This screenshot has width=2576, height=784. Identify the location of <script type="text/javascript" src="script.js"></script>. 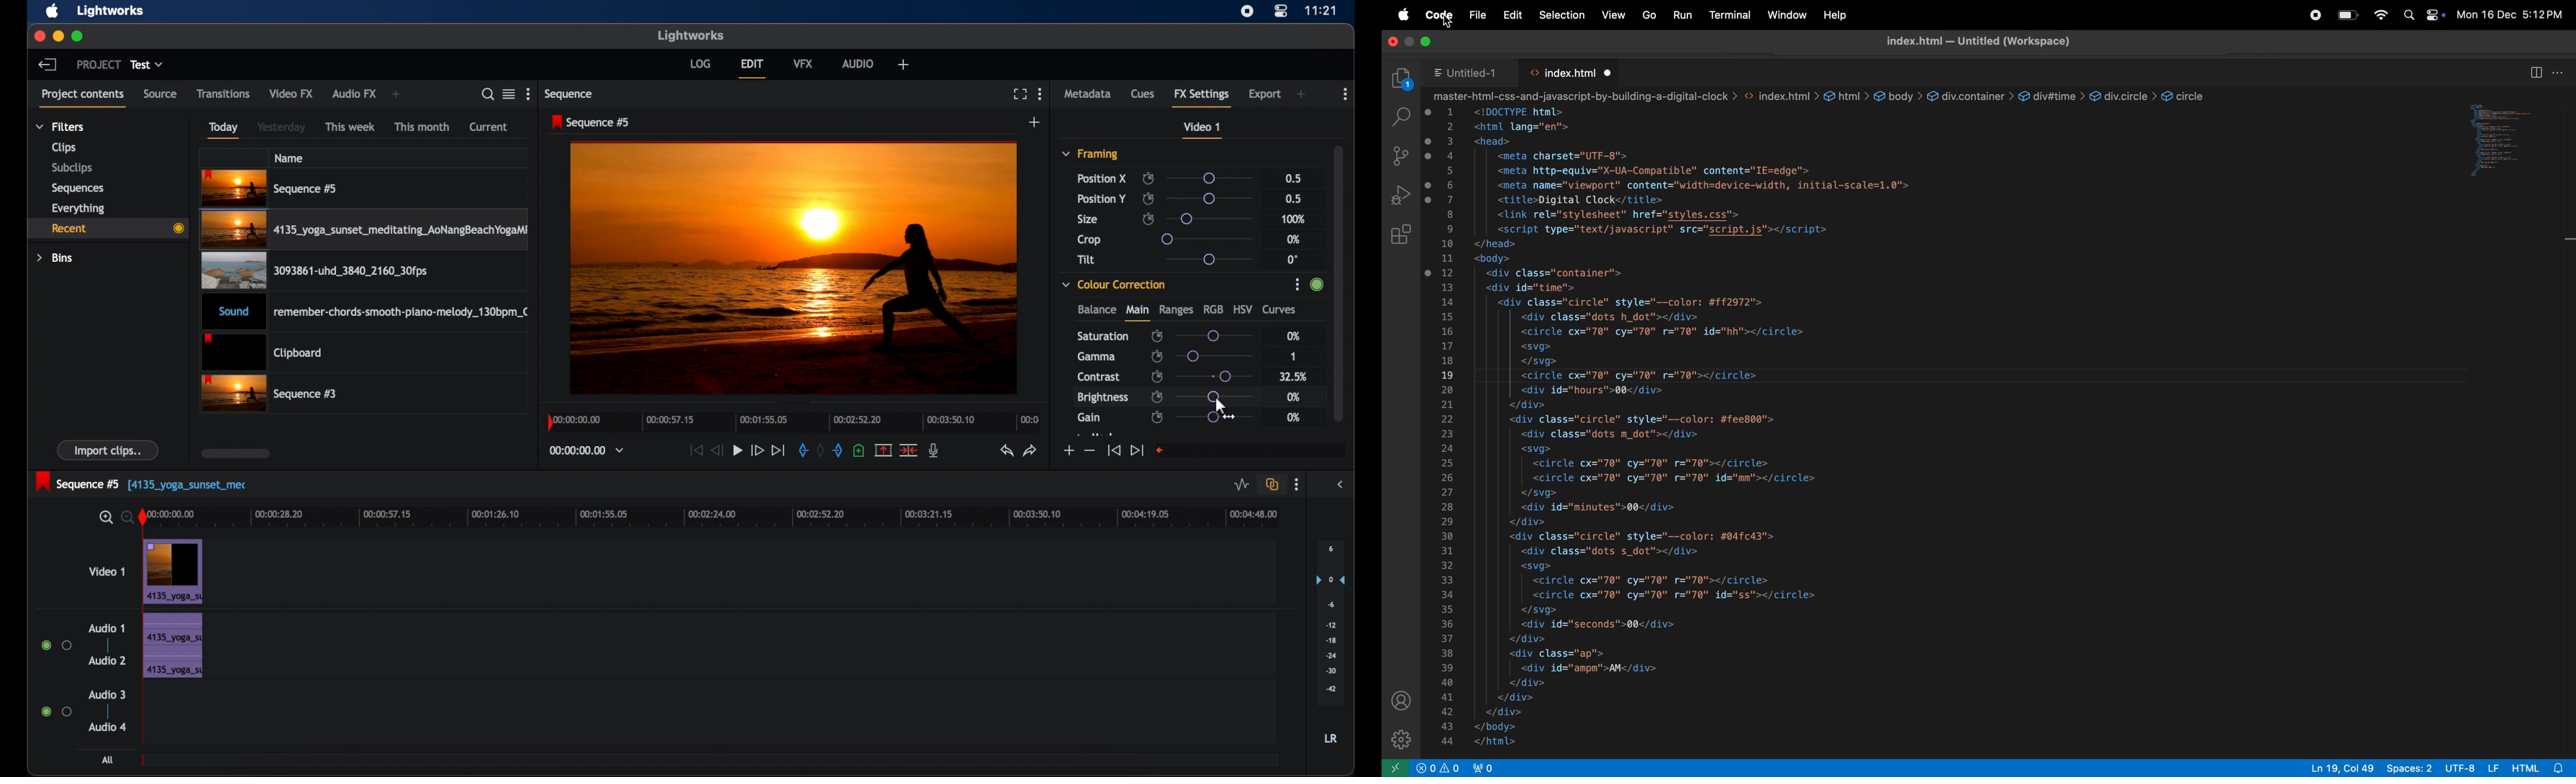
(1677, 230).